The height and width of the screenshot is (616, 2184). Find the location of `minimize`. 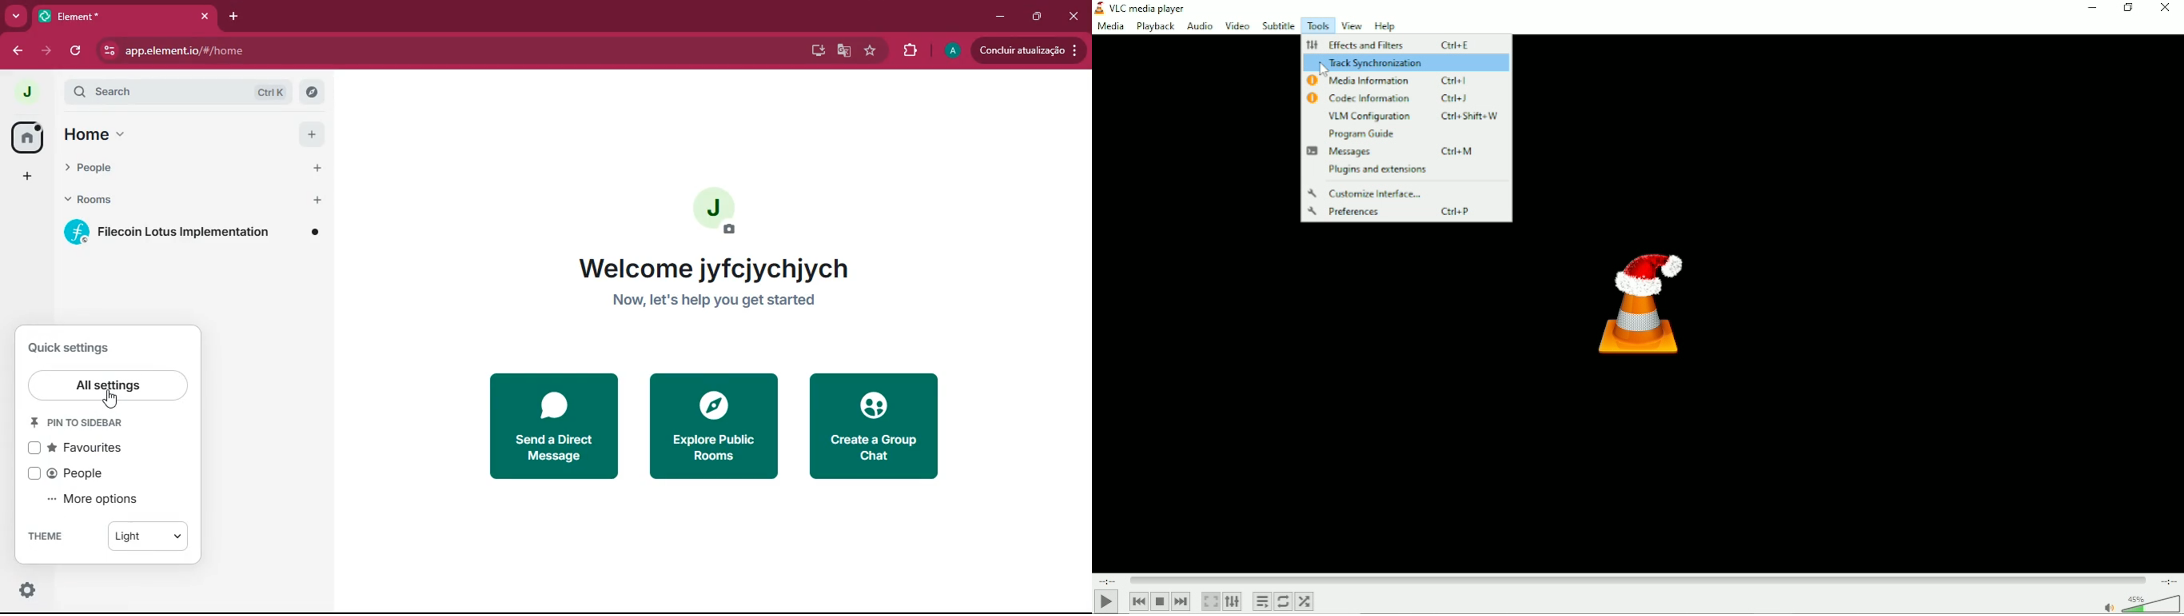

minimize is located at coordinates (1001, 17).